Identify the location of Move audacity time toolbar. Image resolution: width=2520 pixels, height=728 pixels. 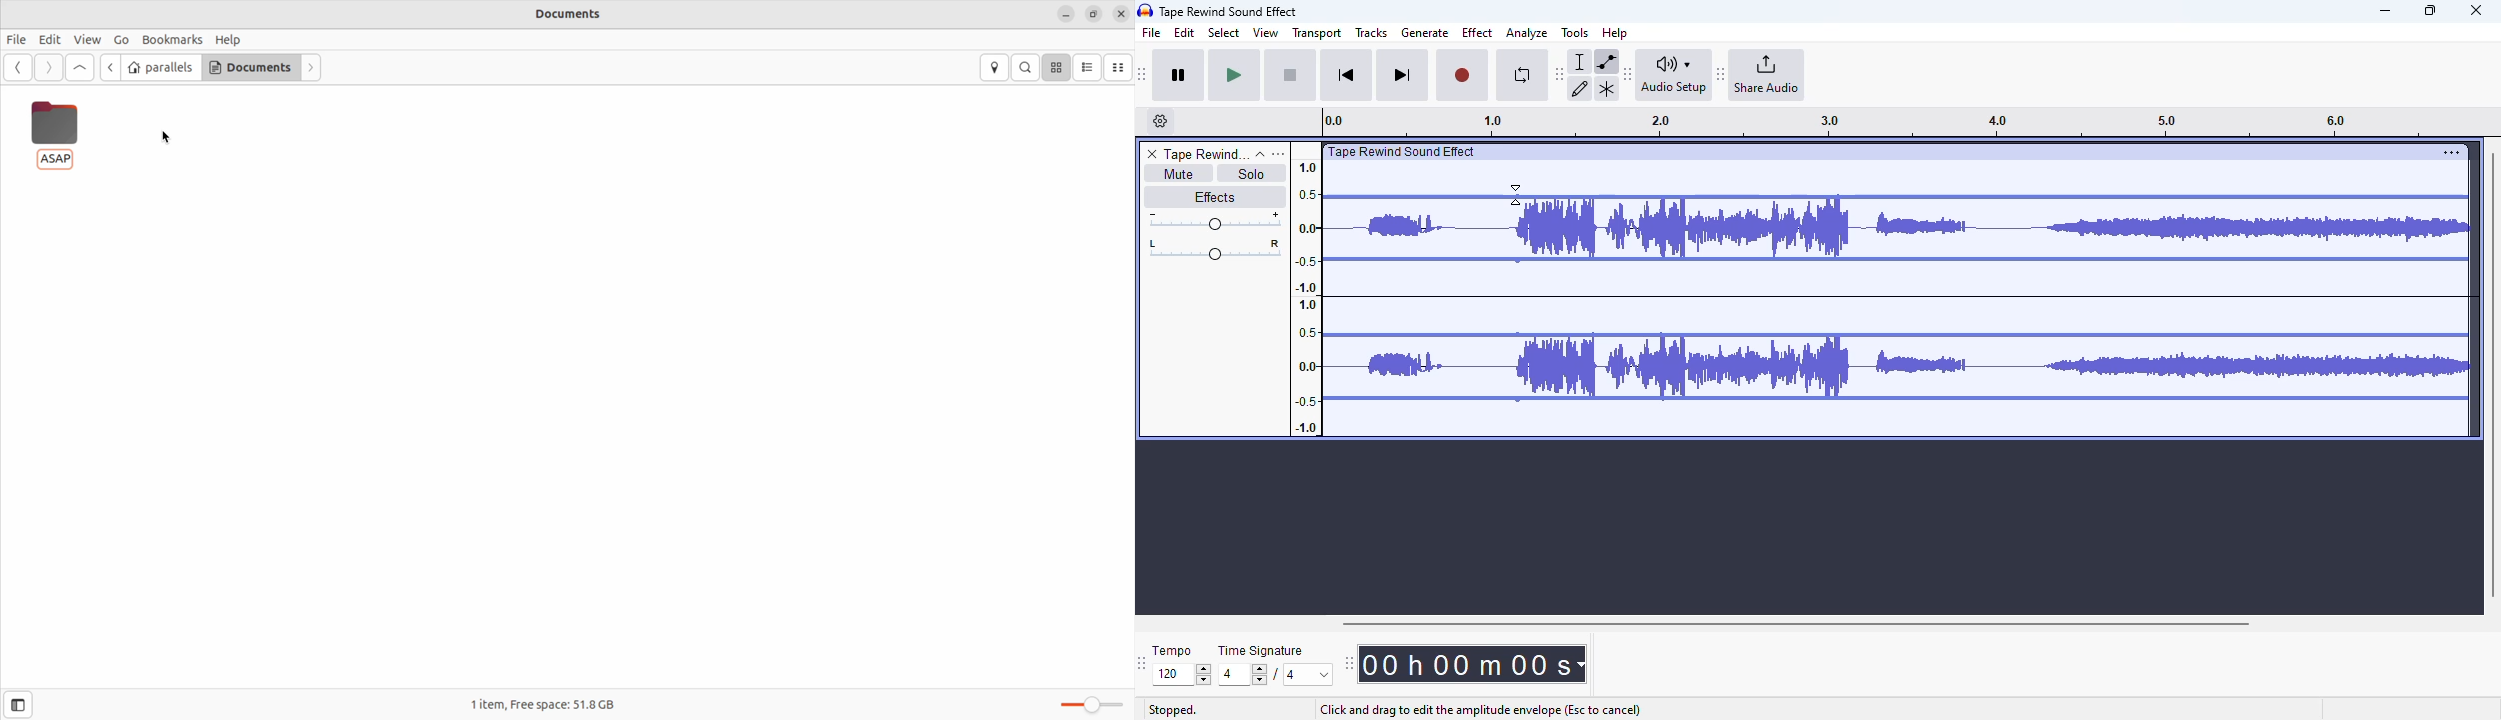
(1348, 663).